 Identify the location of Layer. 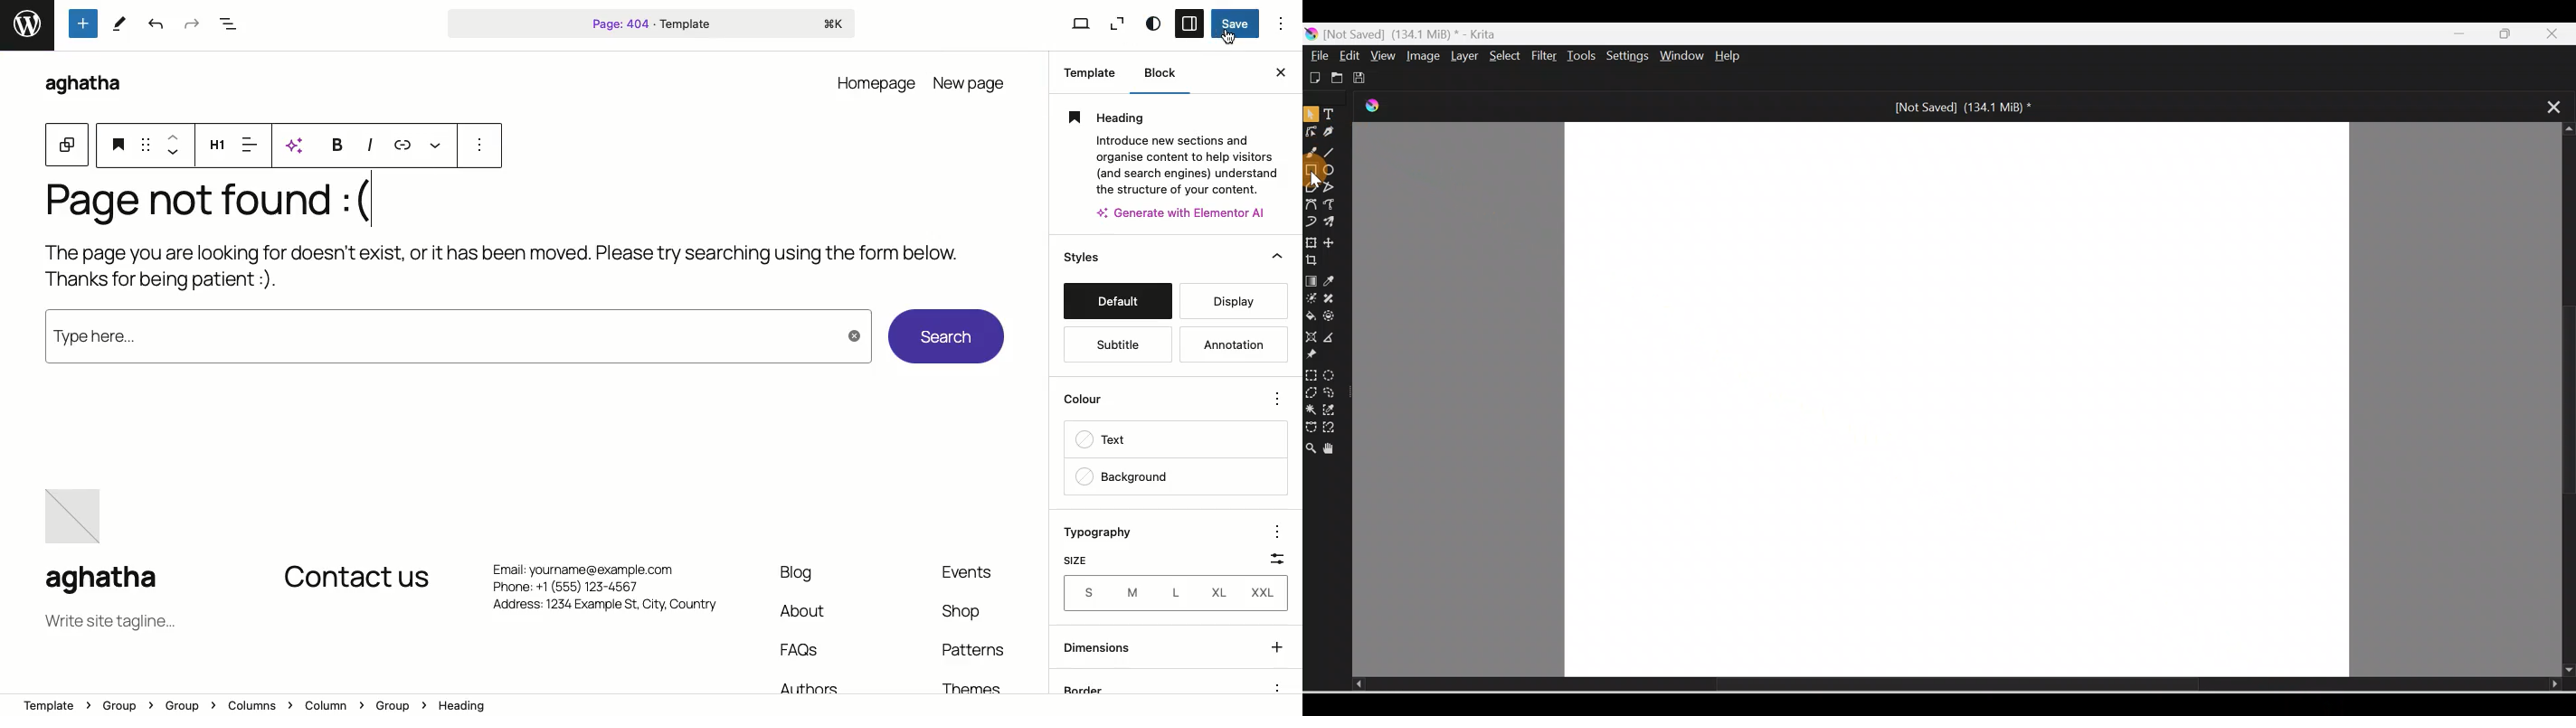
(1462, 56).